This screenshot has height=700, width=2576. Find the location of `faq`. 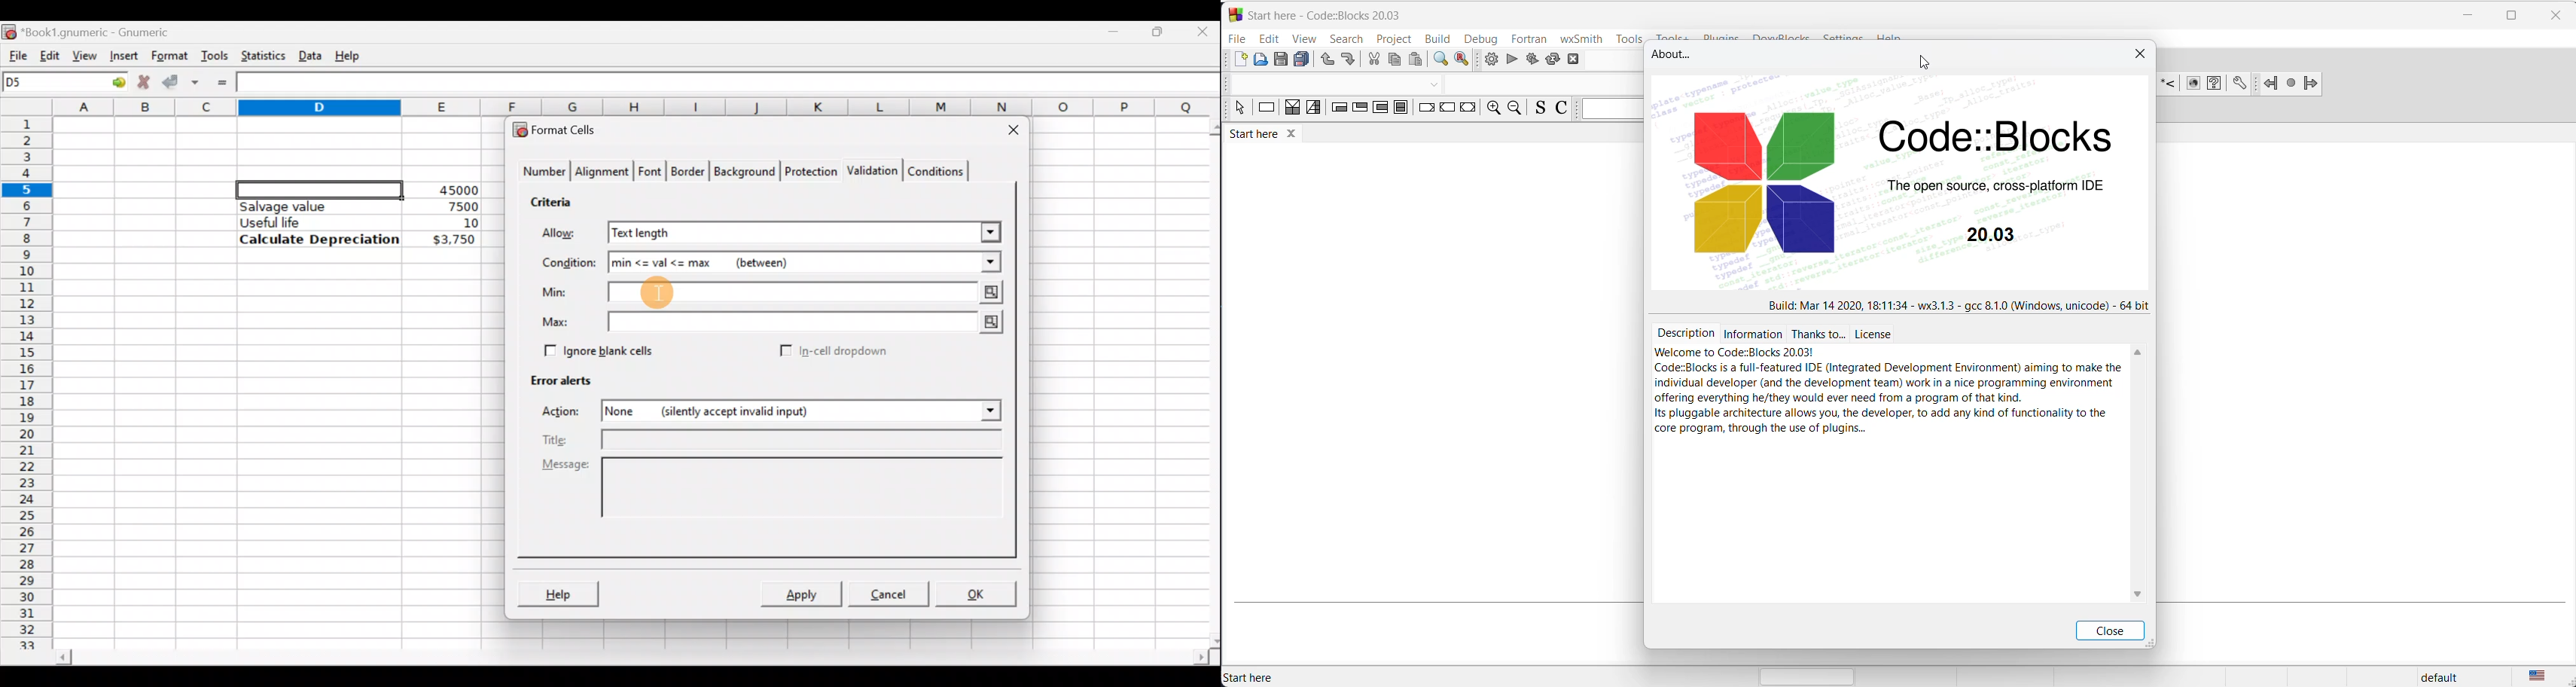

faq is located at coordinates (2215, 84).